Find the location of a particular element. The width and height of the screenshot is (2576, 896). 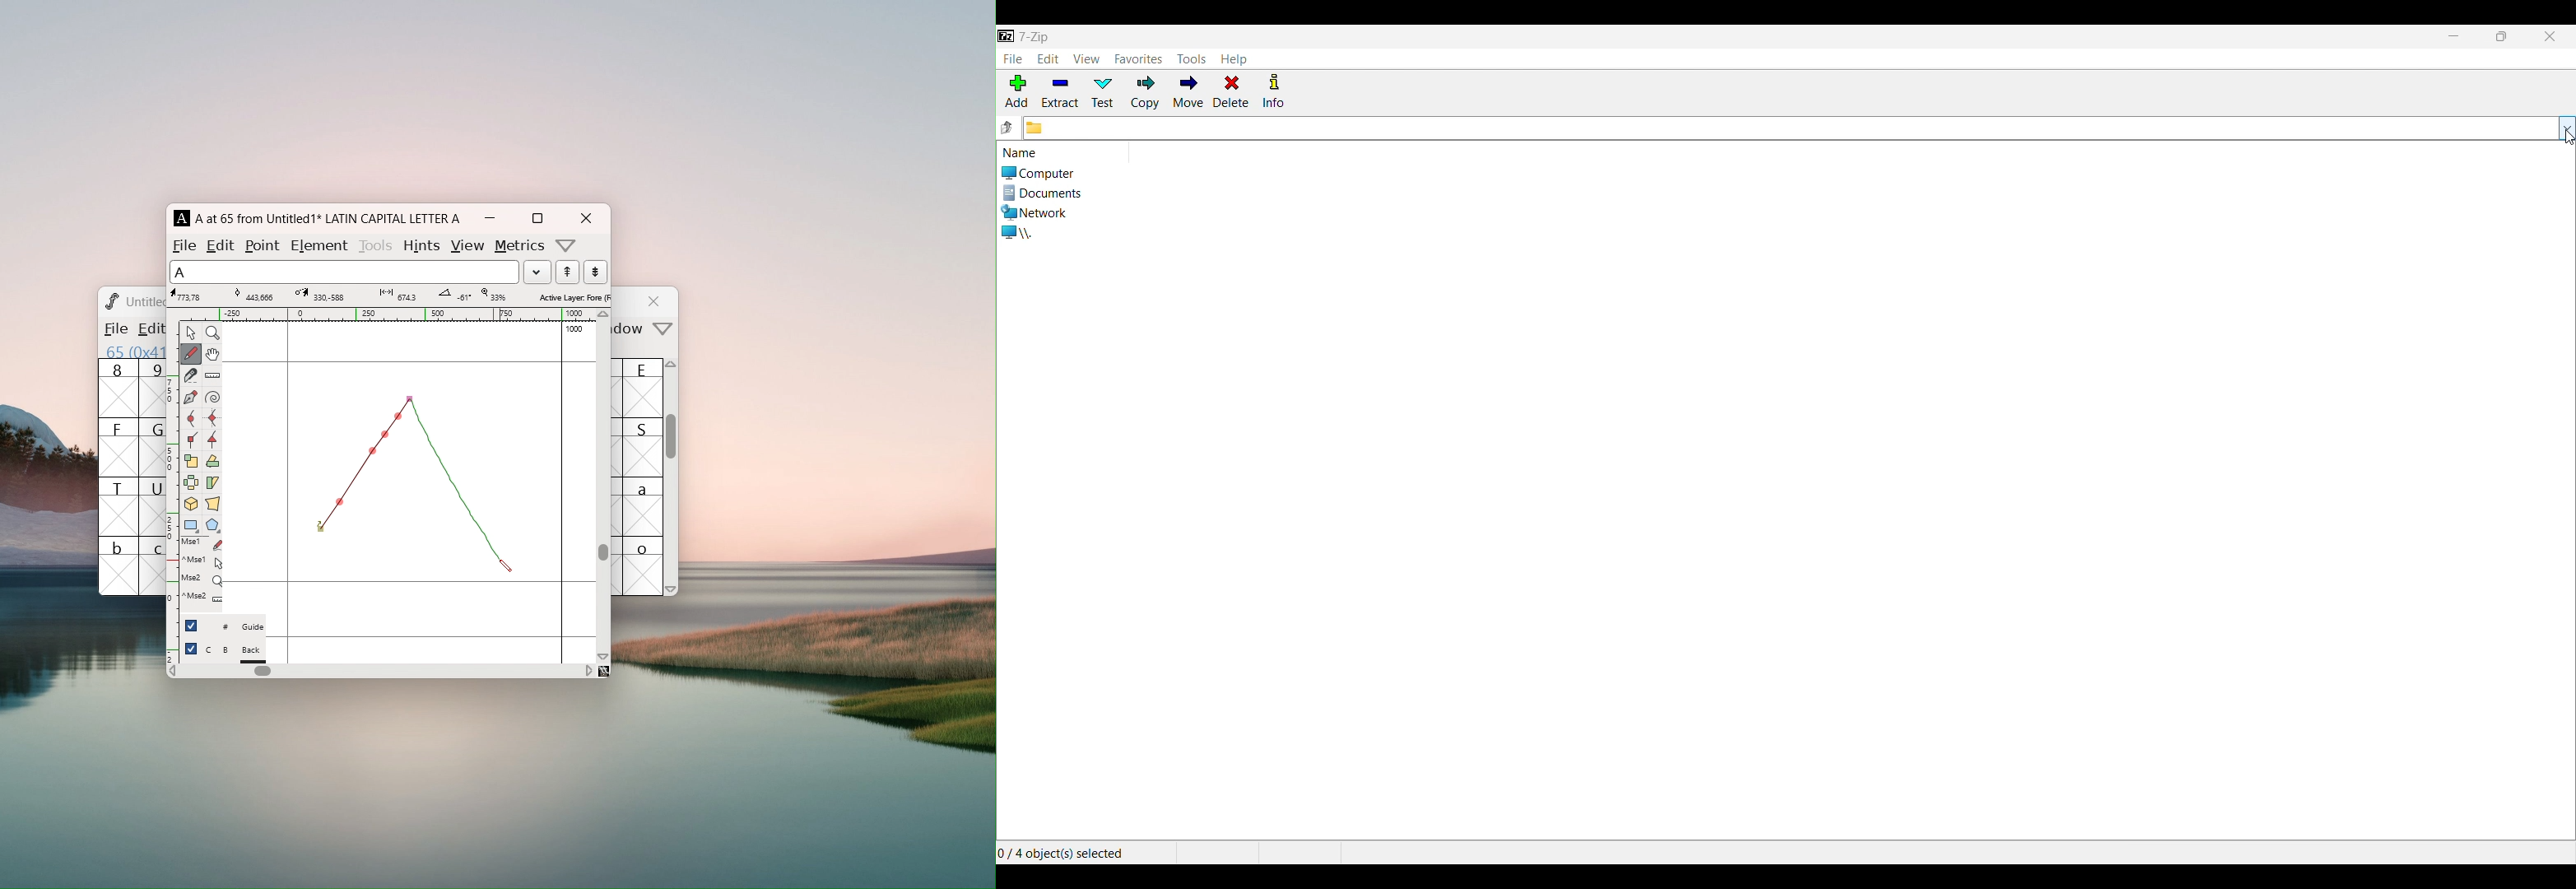

C B Back is located at coordinates (235, 652).